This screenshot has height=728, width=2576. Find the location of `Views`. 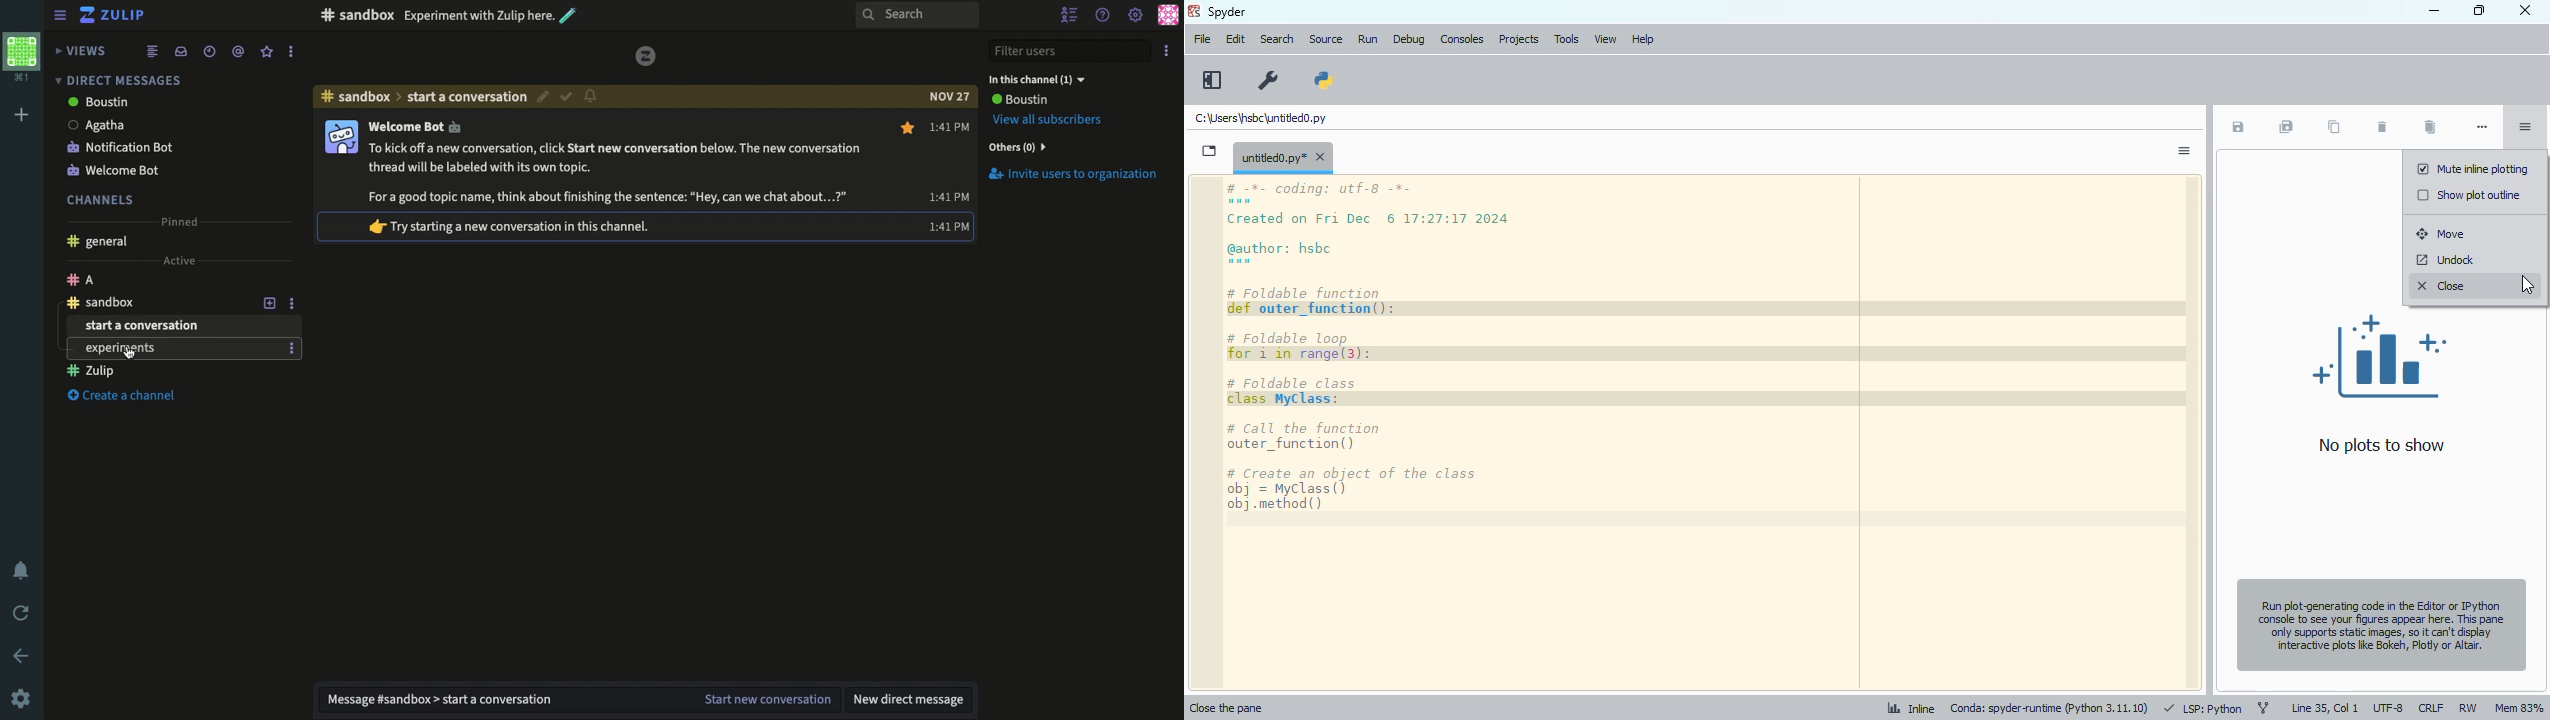

Views is located at coordinates (83, 50).